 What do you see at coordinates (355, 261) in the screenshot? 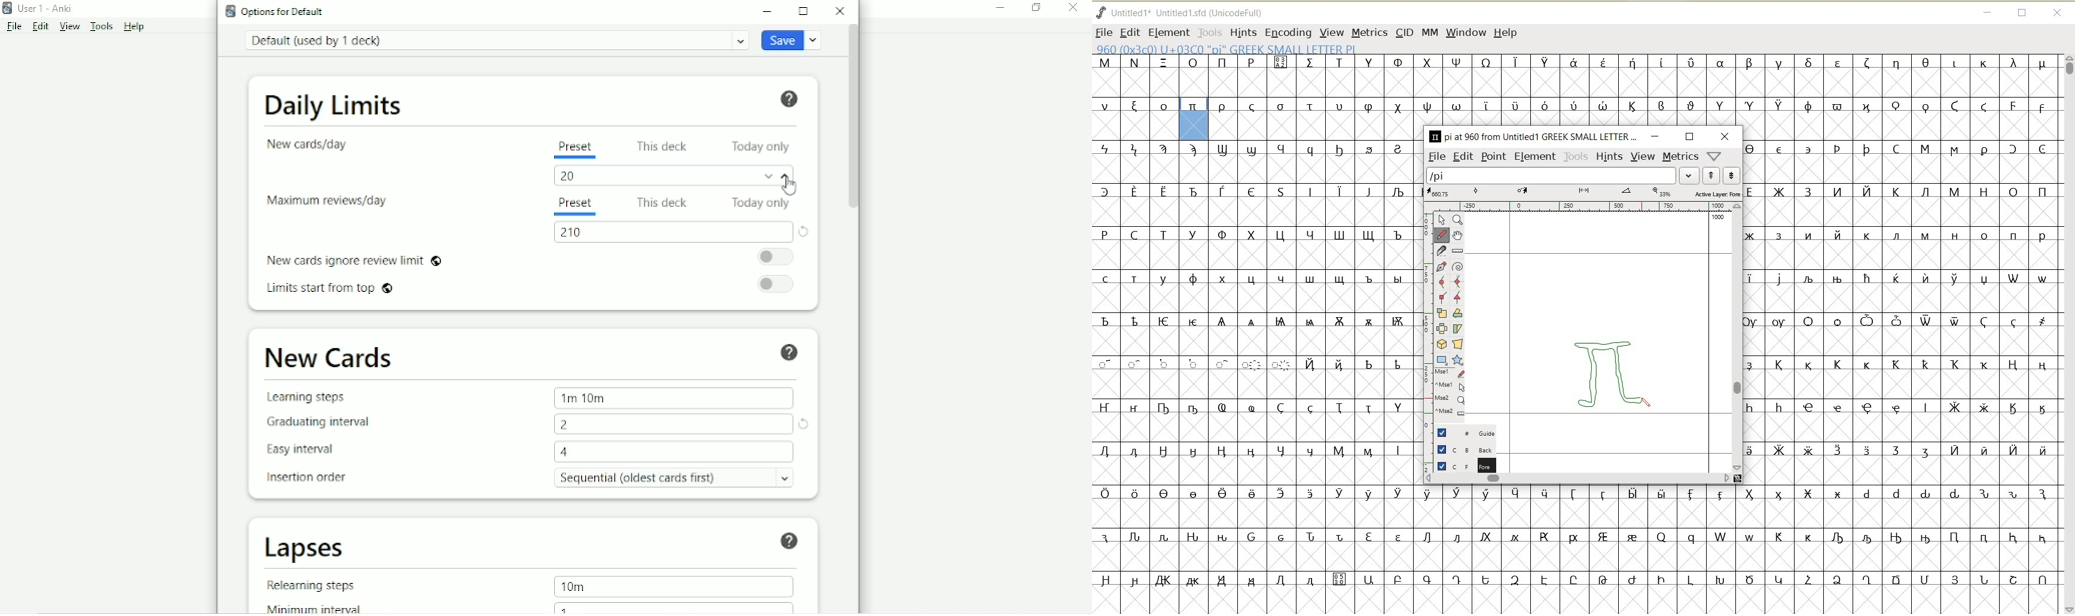
I see `New cards ignore review limit` at bounding box center [355, 261].